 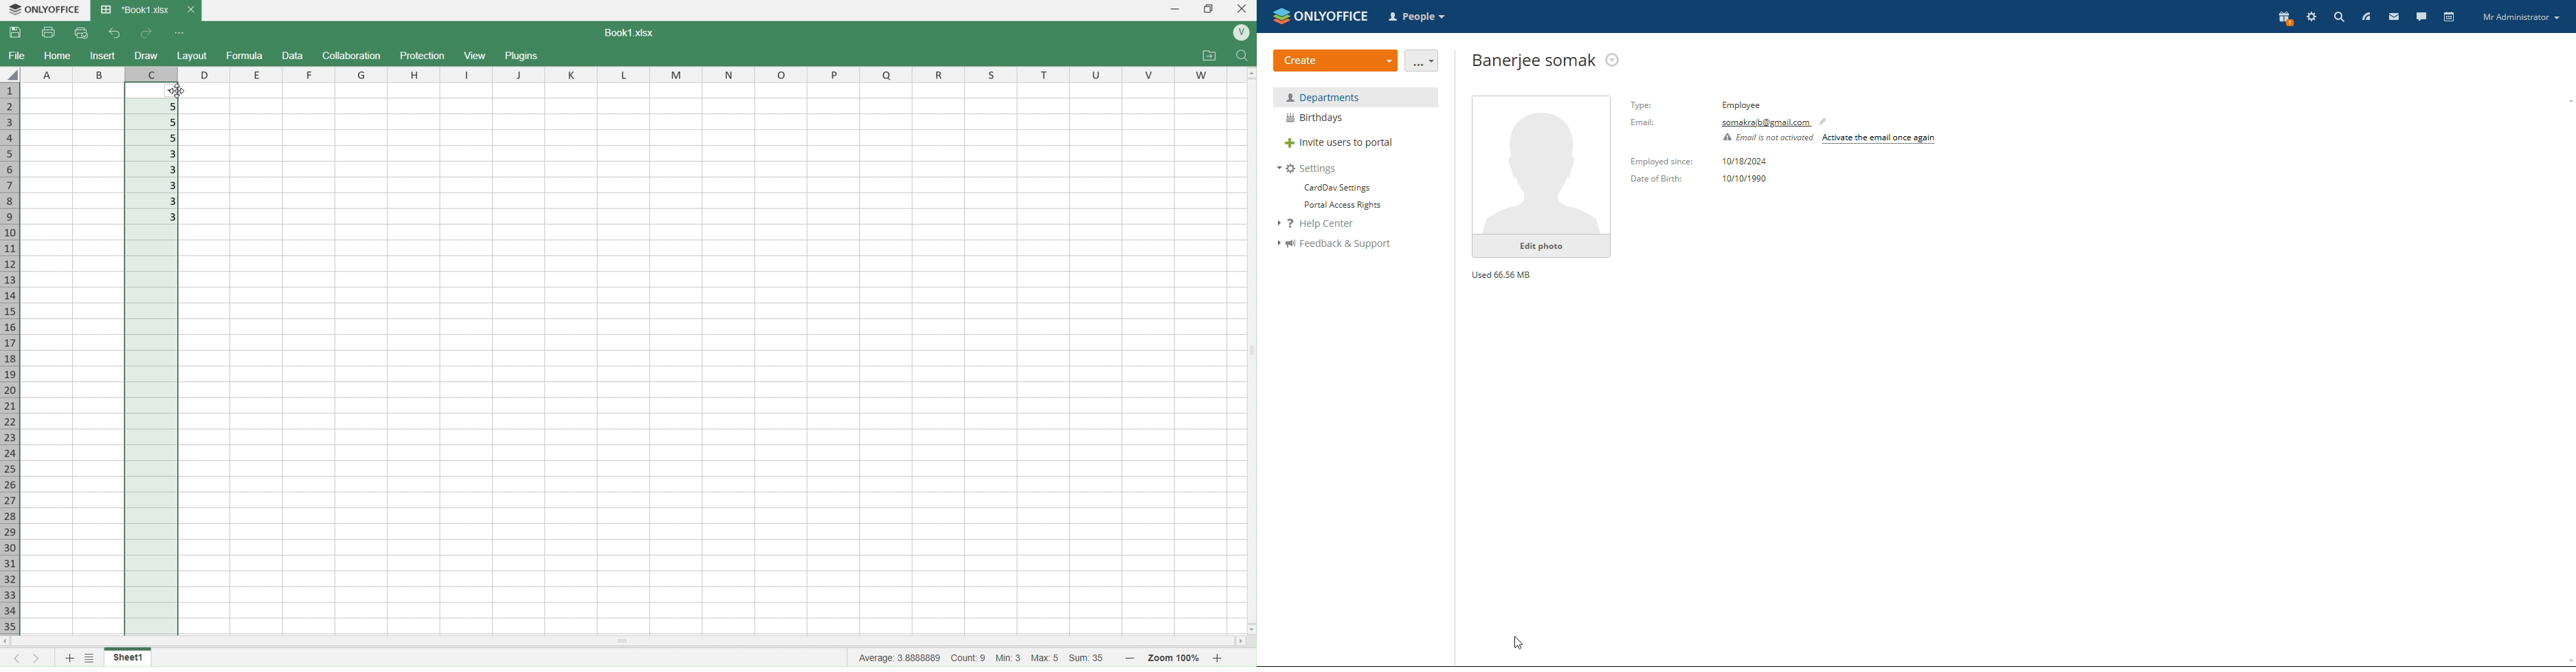 What do you see at coordinates (352, 55) in the screenshot?
I see `Collaboration` at bounding box center [352, 55].